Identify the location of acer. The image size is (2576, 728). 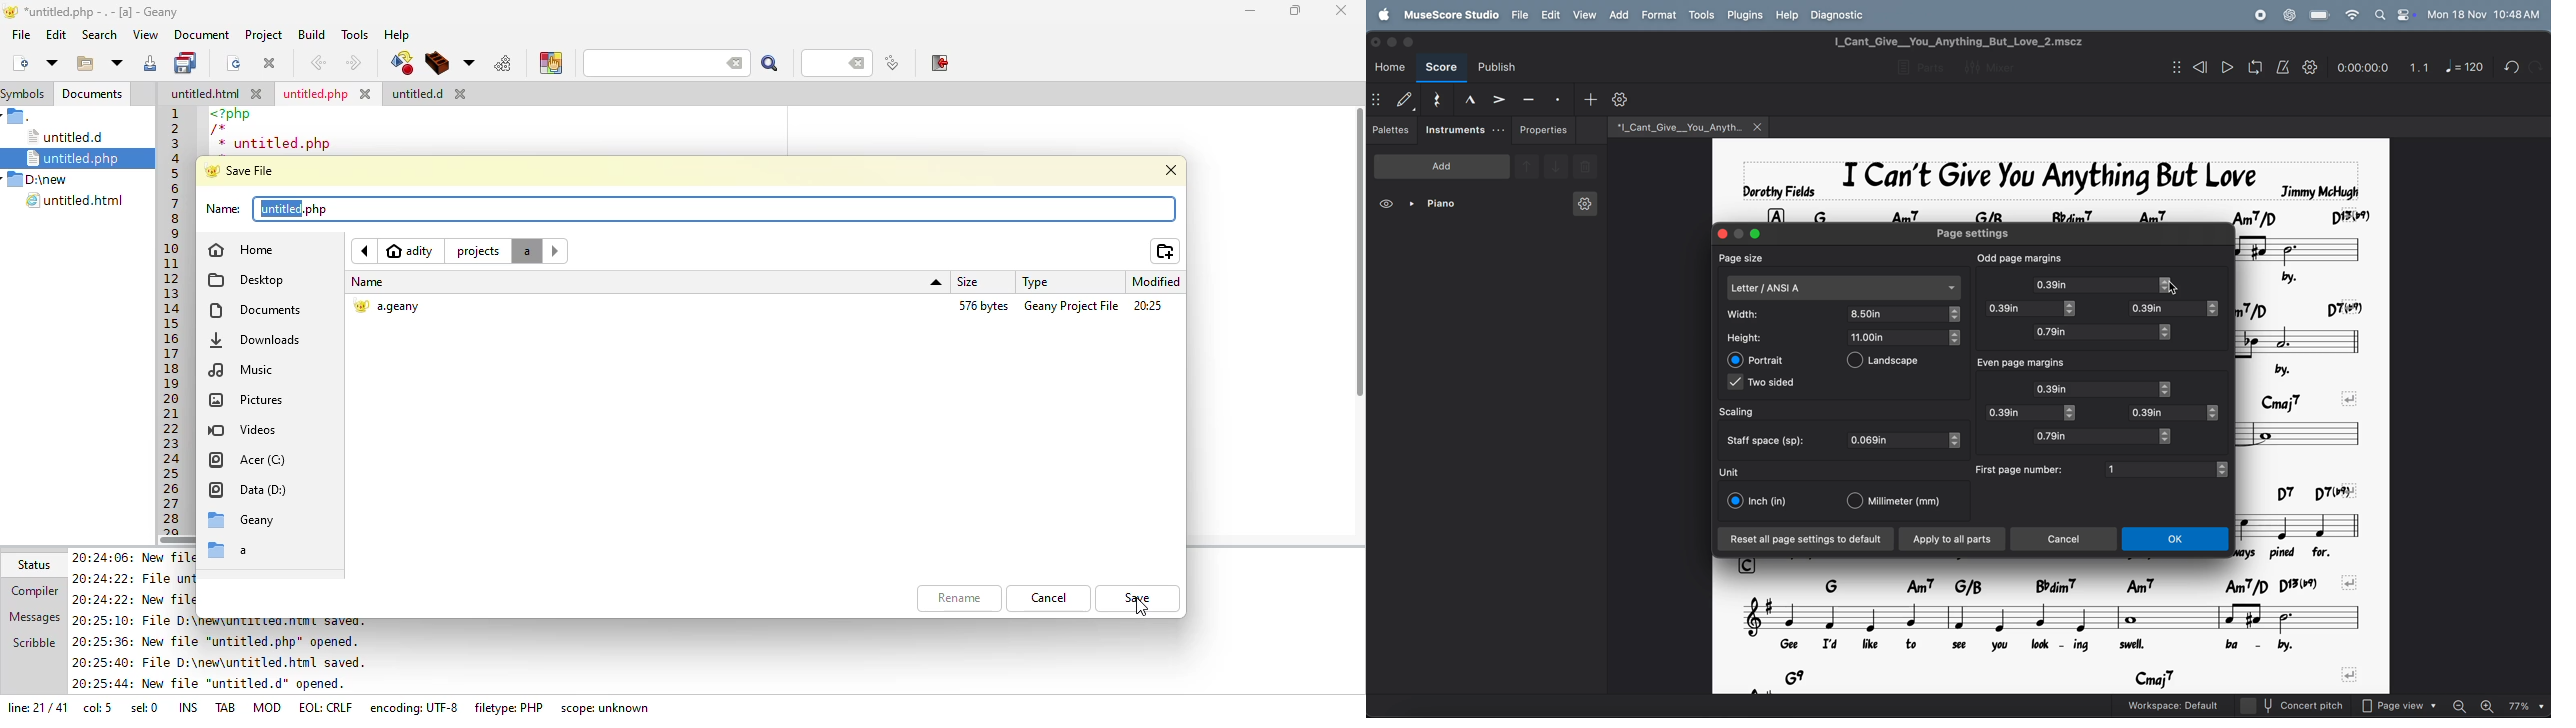
(252, 461).